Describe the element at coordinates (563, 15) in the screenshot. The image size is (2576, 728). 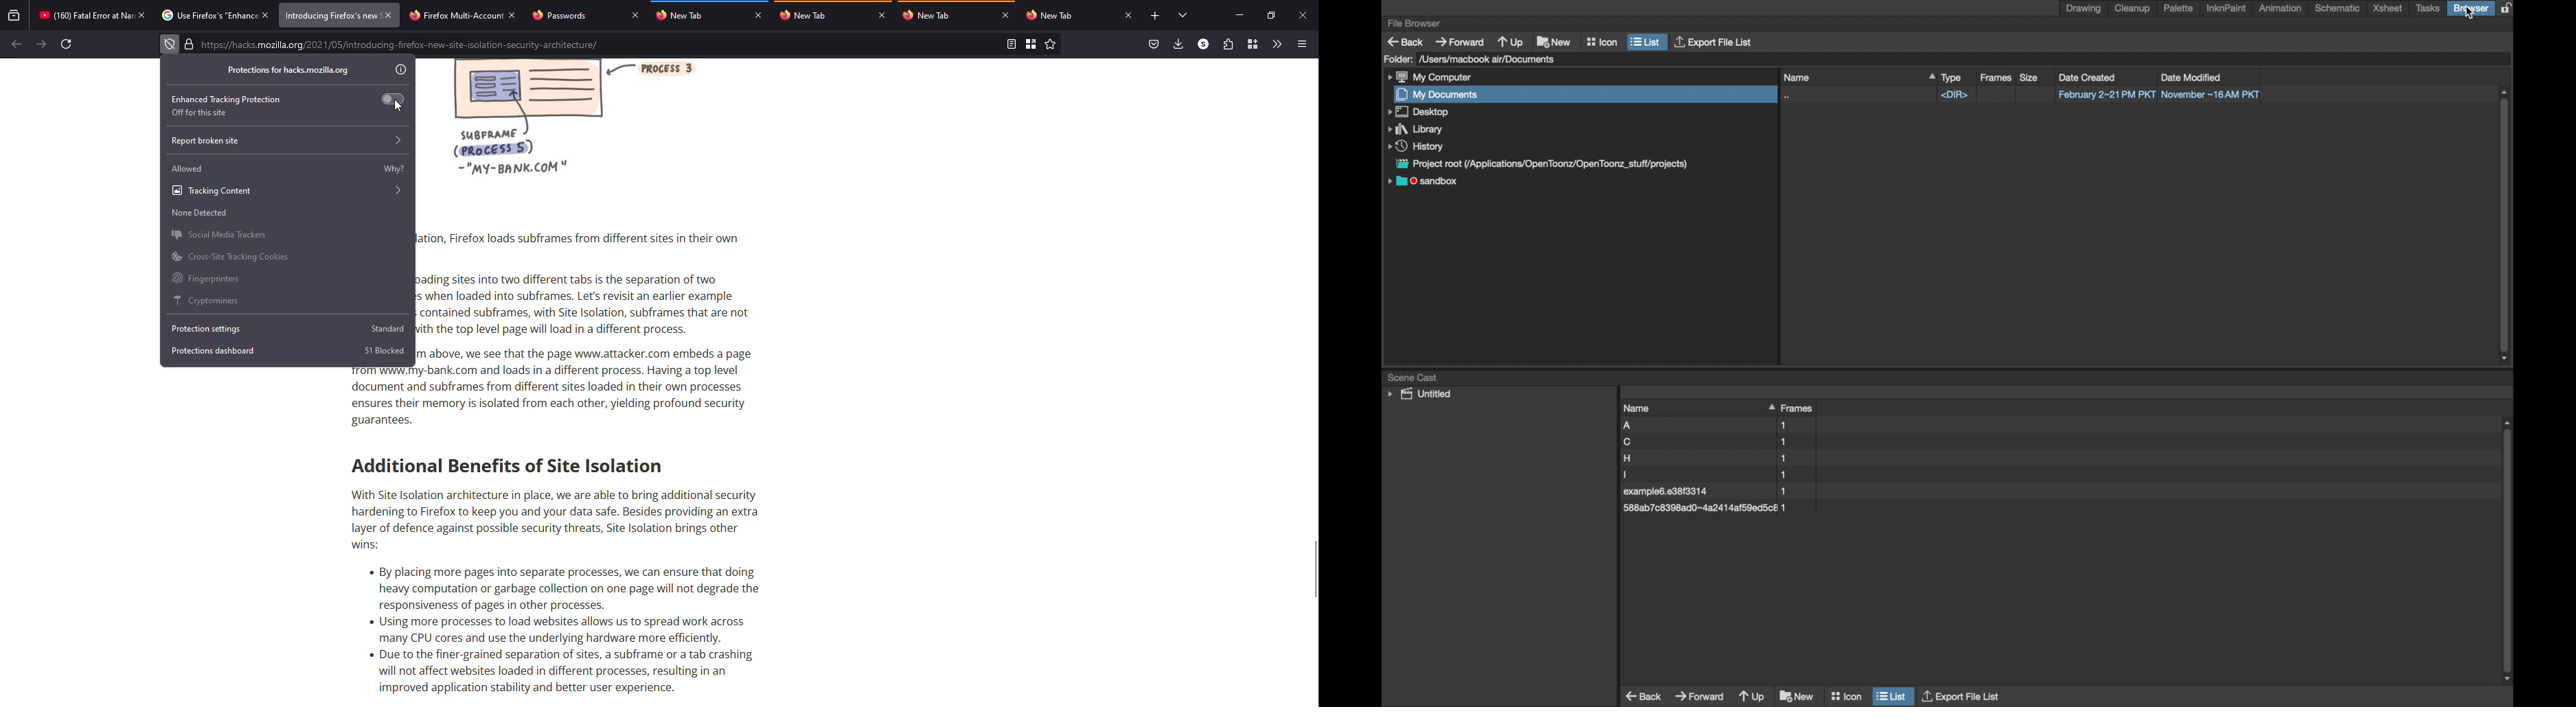
I see `tab` at that location.